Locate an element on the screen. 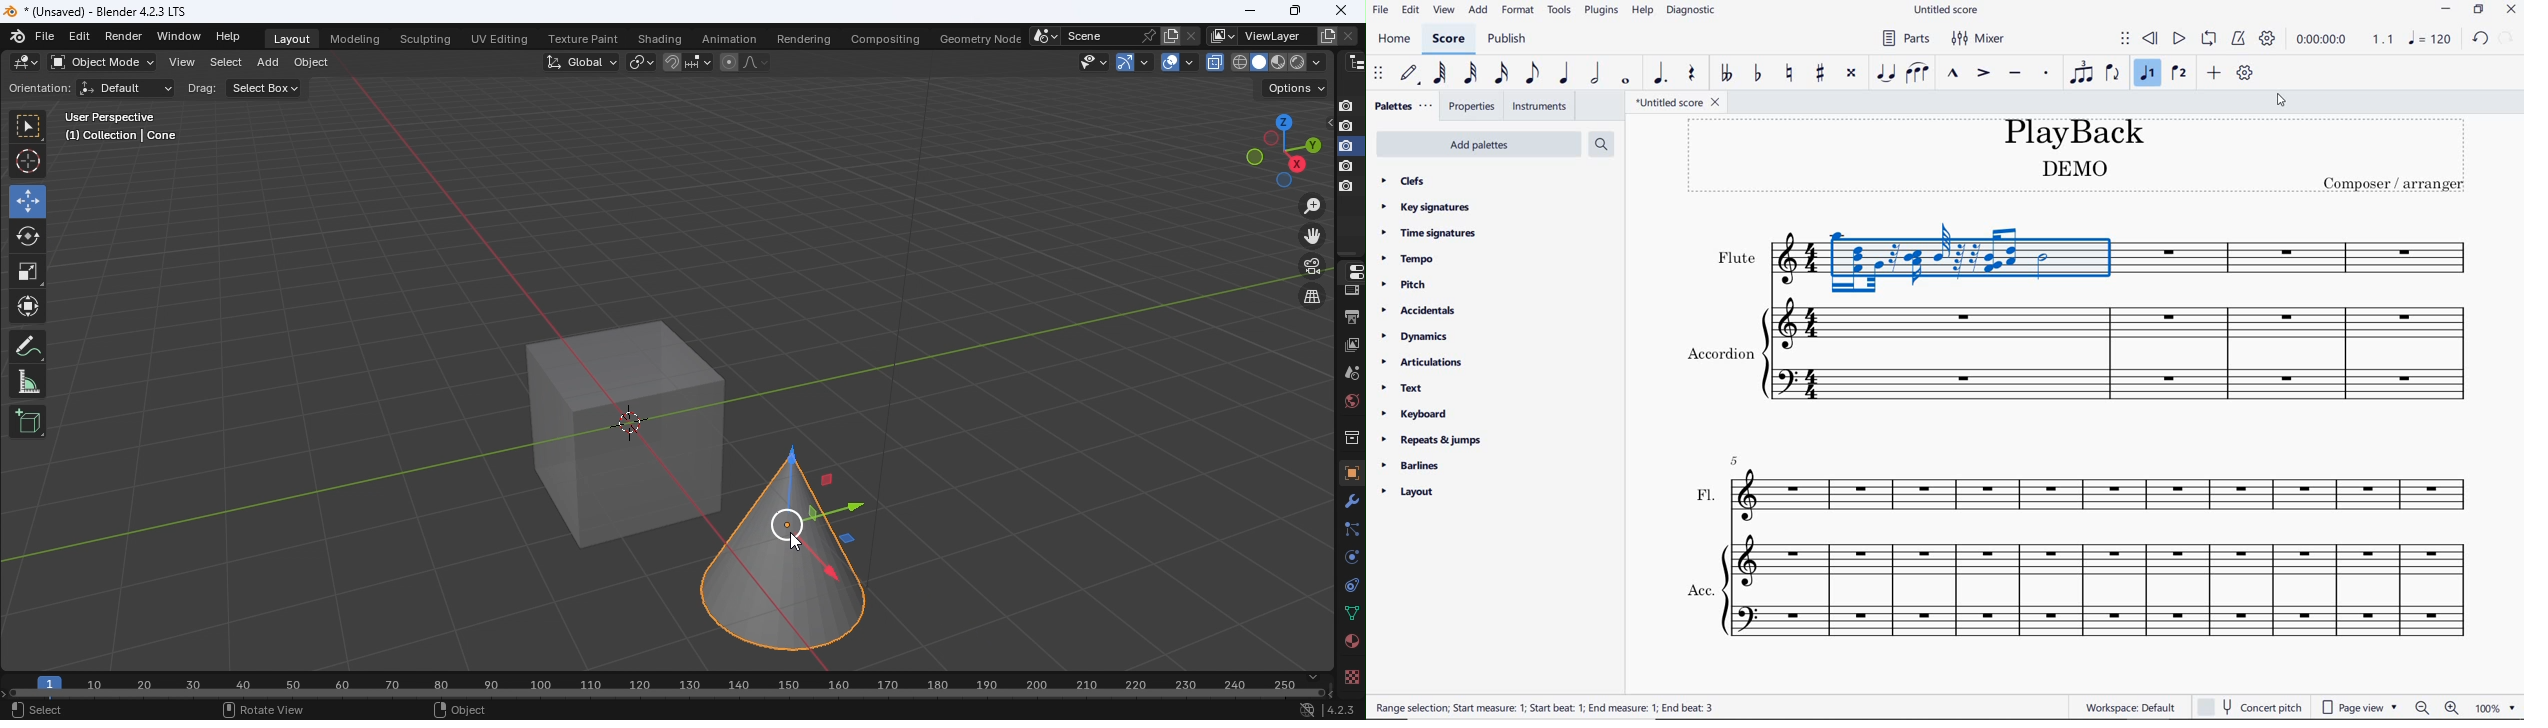  Select is located at coordinates (222, 65).